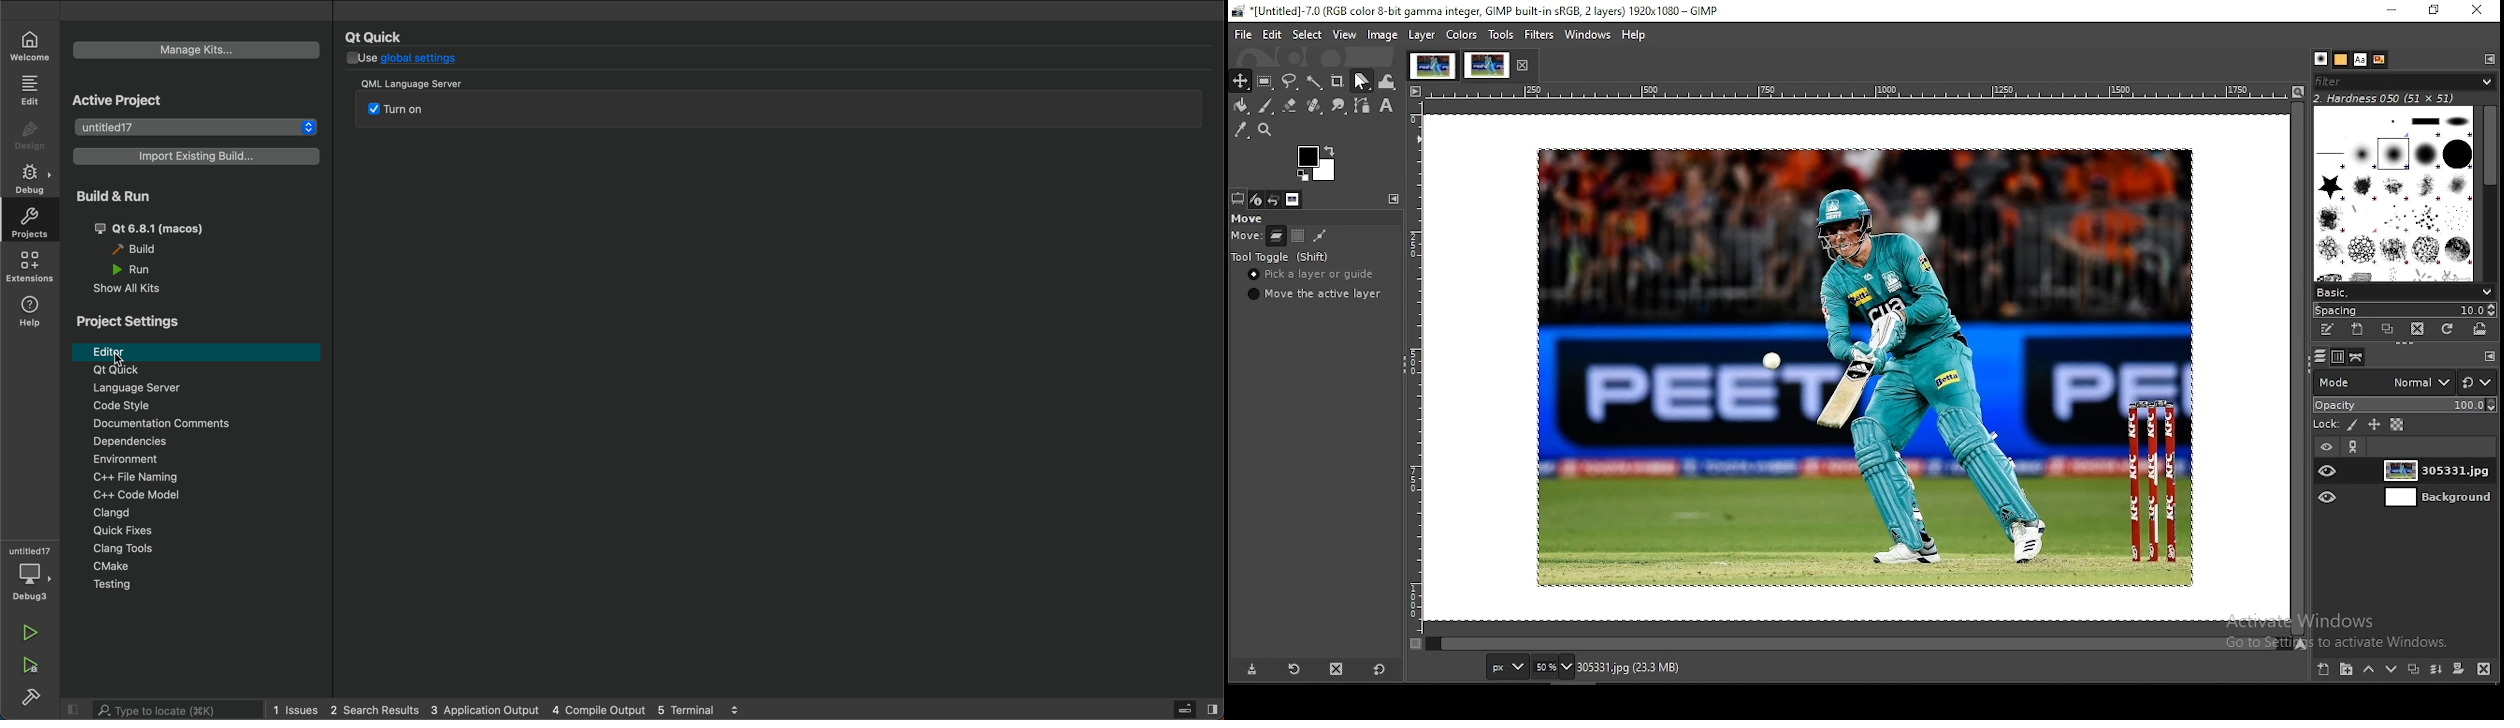 Image resolution: width=2520 pixels, height=728 pixels. I want to click on debug, so click(34, 180).